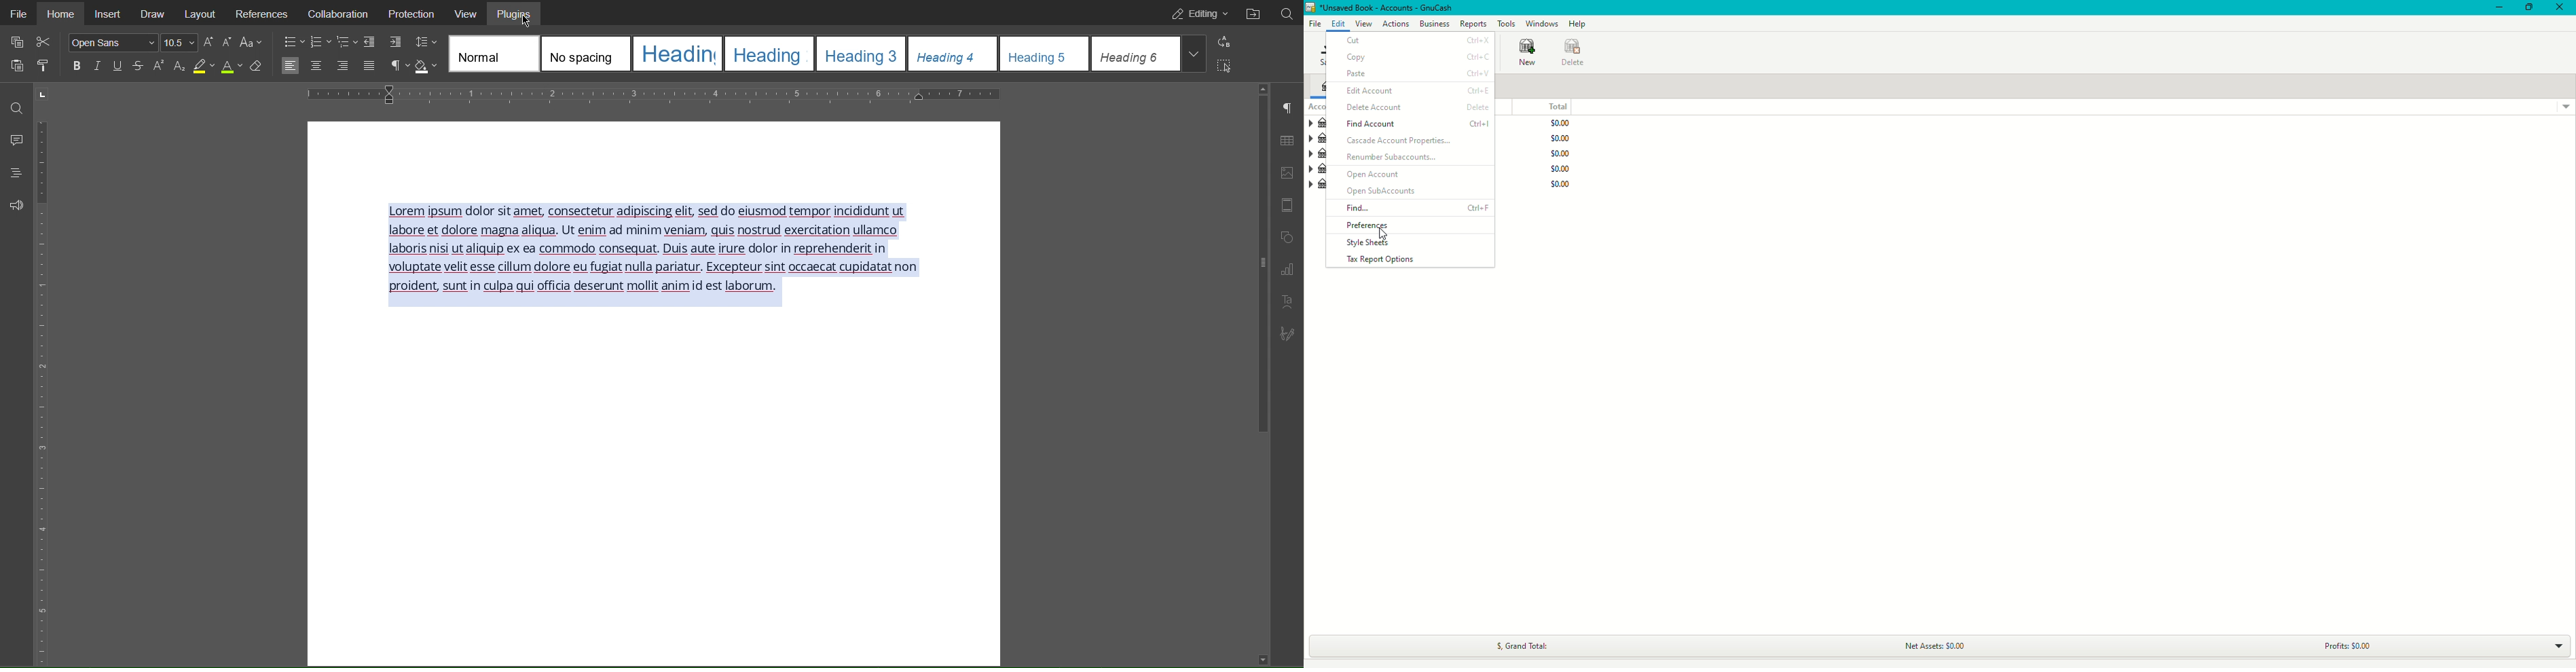 This screenshot has height=672, width=2576. What do you see at coordinates (1042, 54) in the screenshot?
I see `Heading 5` at bounding box center [1042, 54].